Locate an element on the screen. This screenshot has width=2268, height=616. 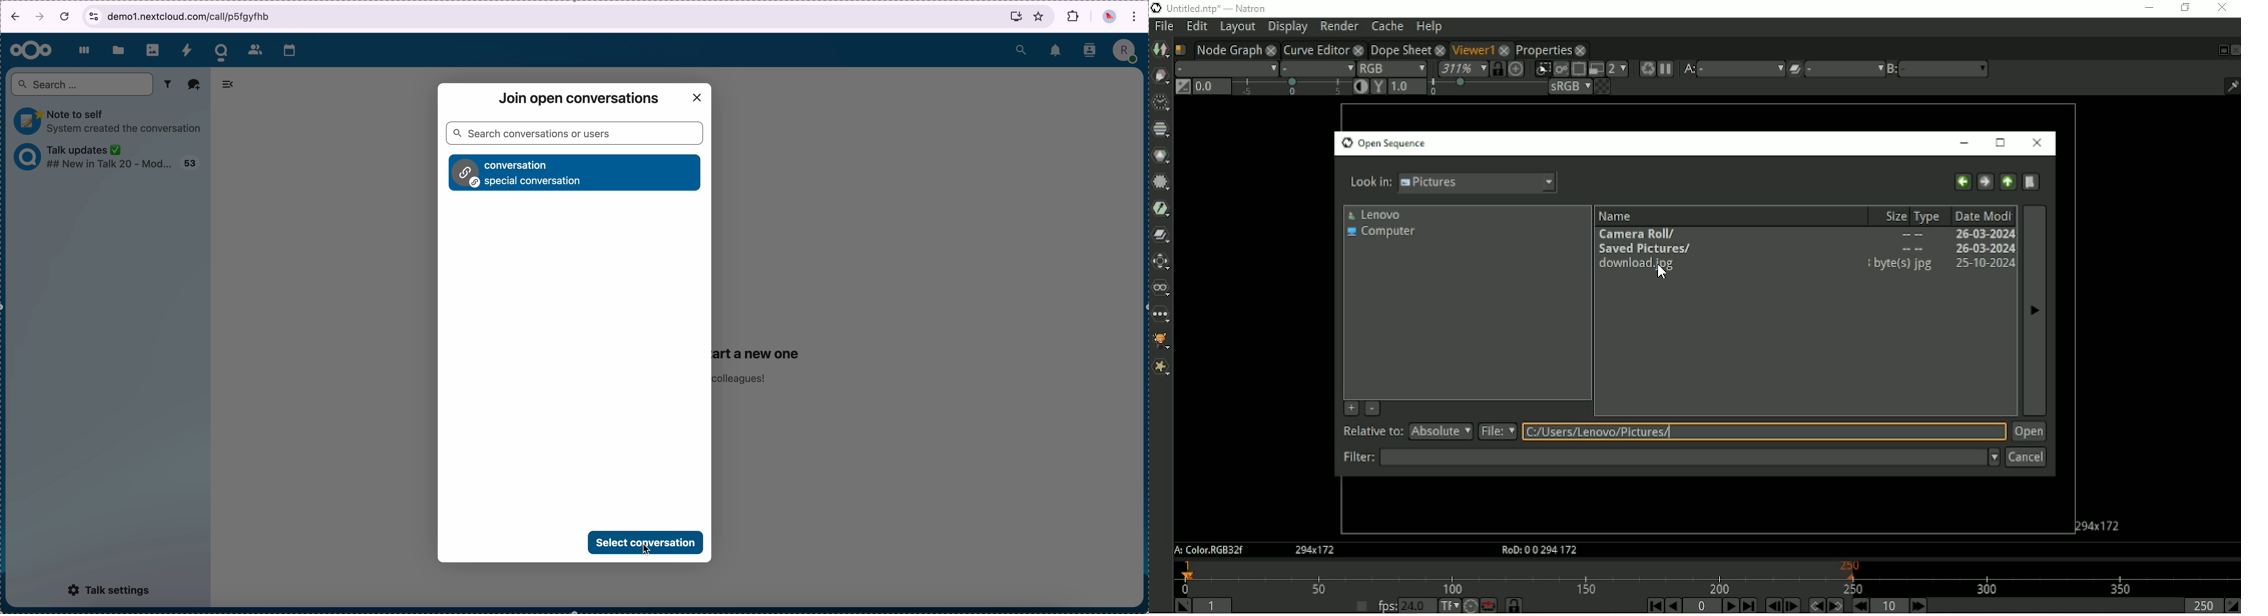
click on select conversation button is located at coordinates (646, 541).